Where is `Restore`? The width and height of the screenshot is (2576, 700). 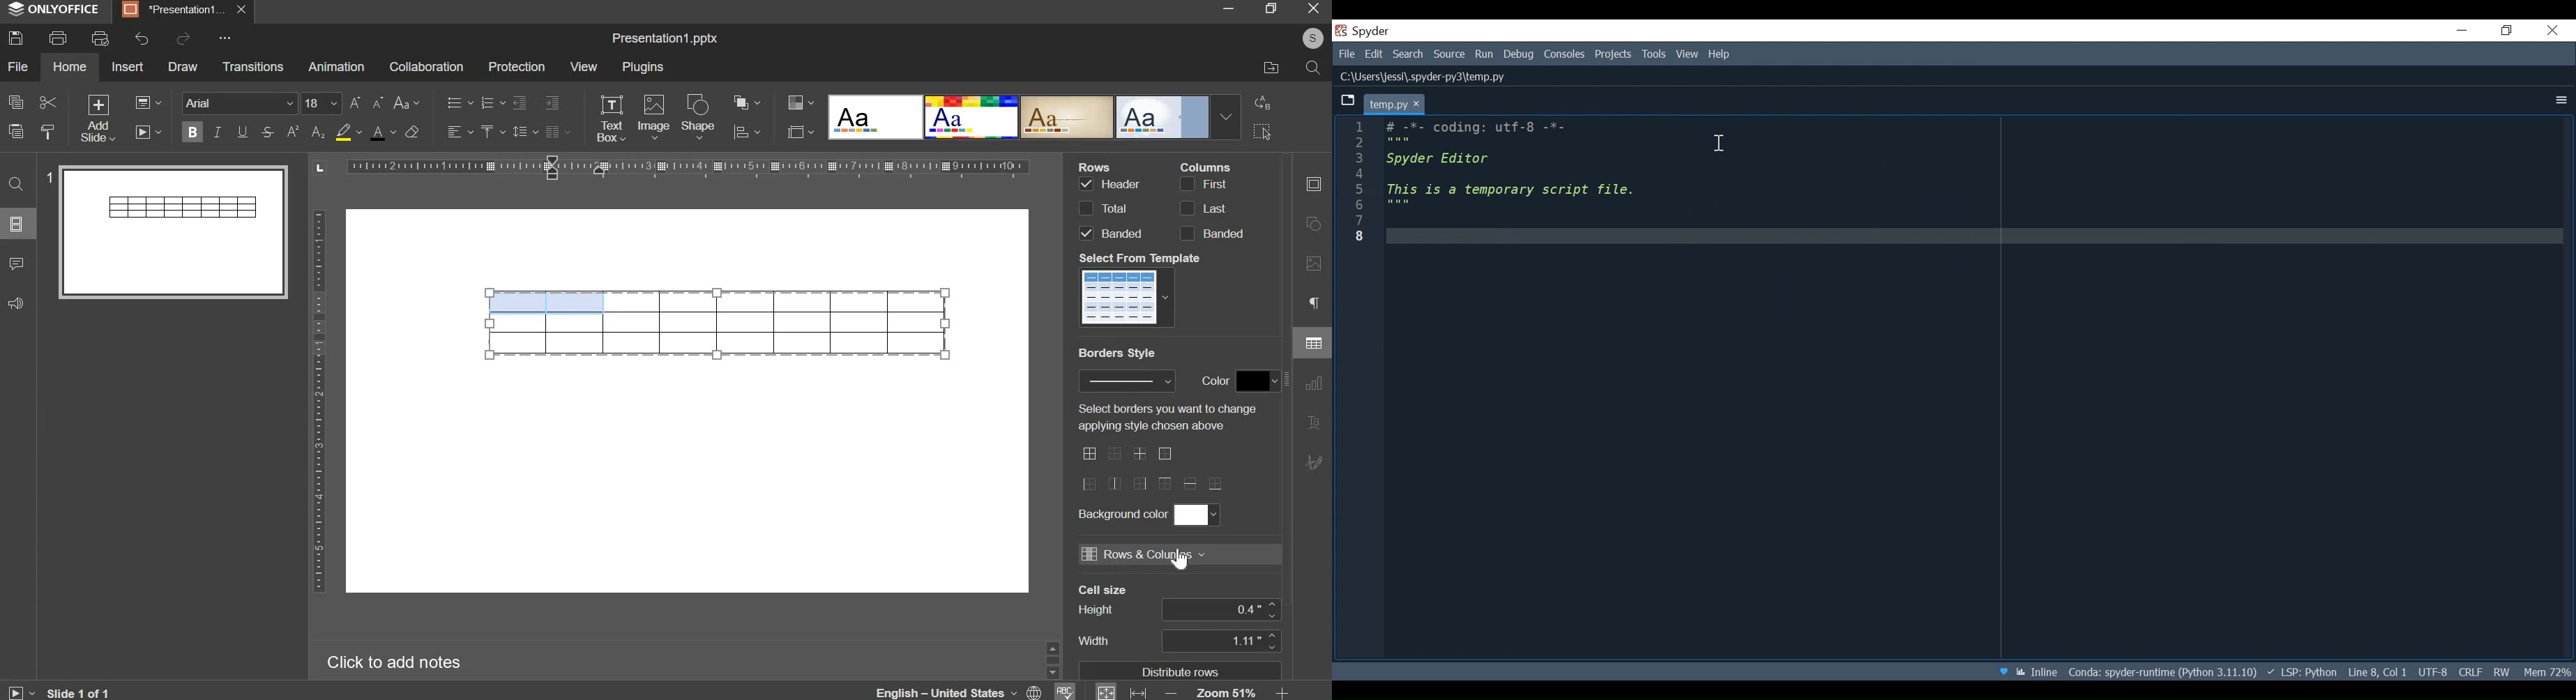 Restore is located at coordinates (2506, 32).